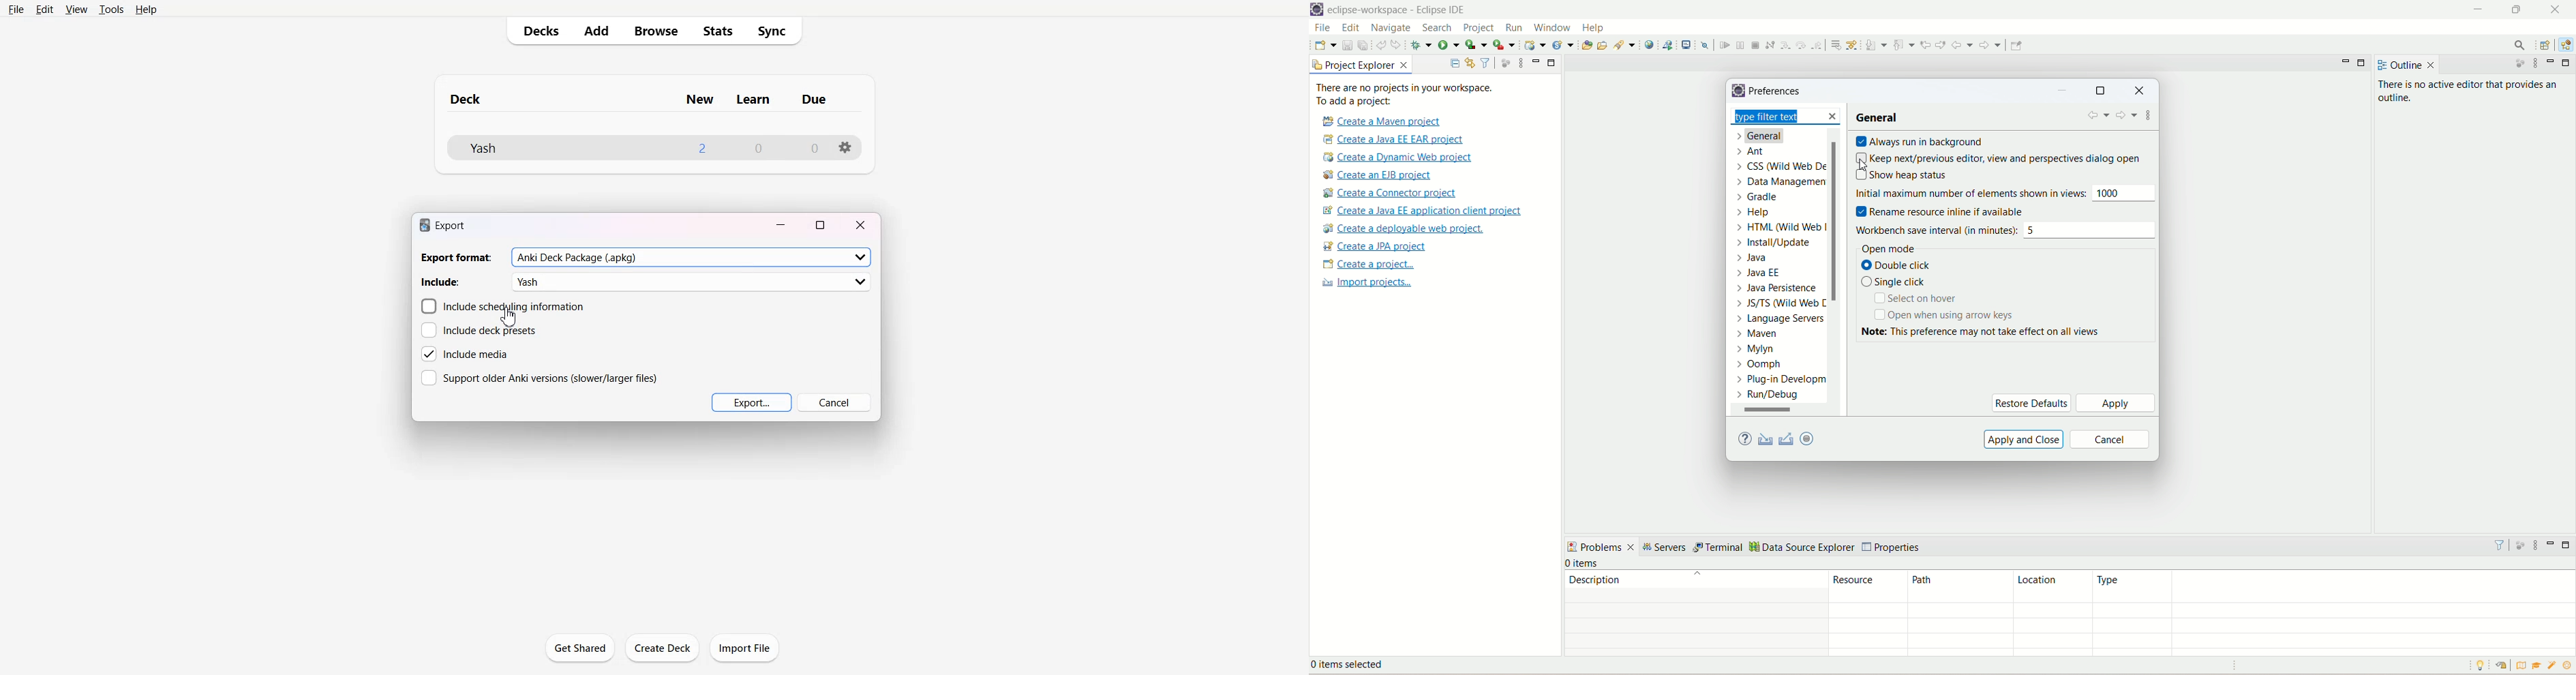 This screenshot has width=2576, height=700. Describe the element at coordinates (701, 147) in the screenshot. I see `1` at that location.